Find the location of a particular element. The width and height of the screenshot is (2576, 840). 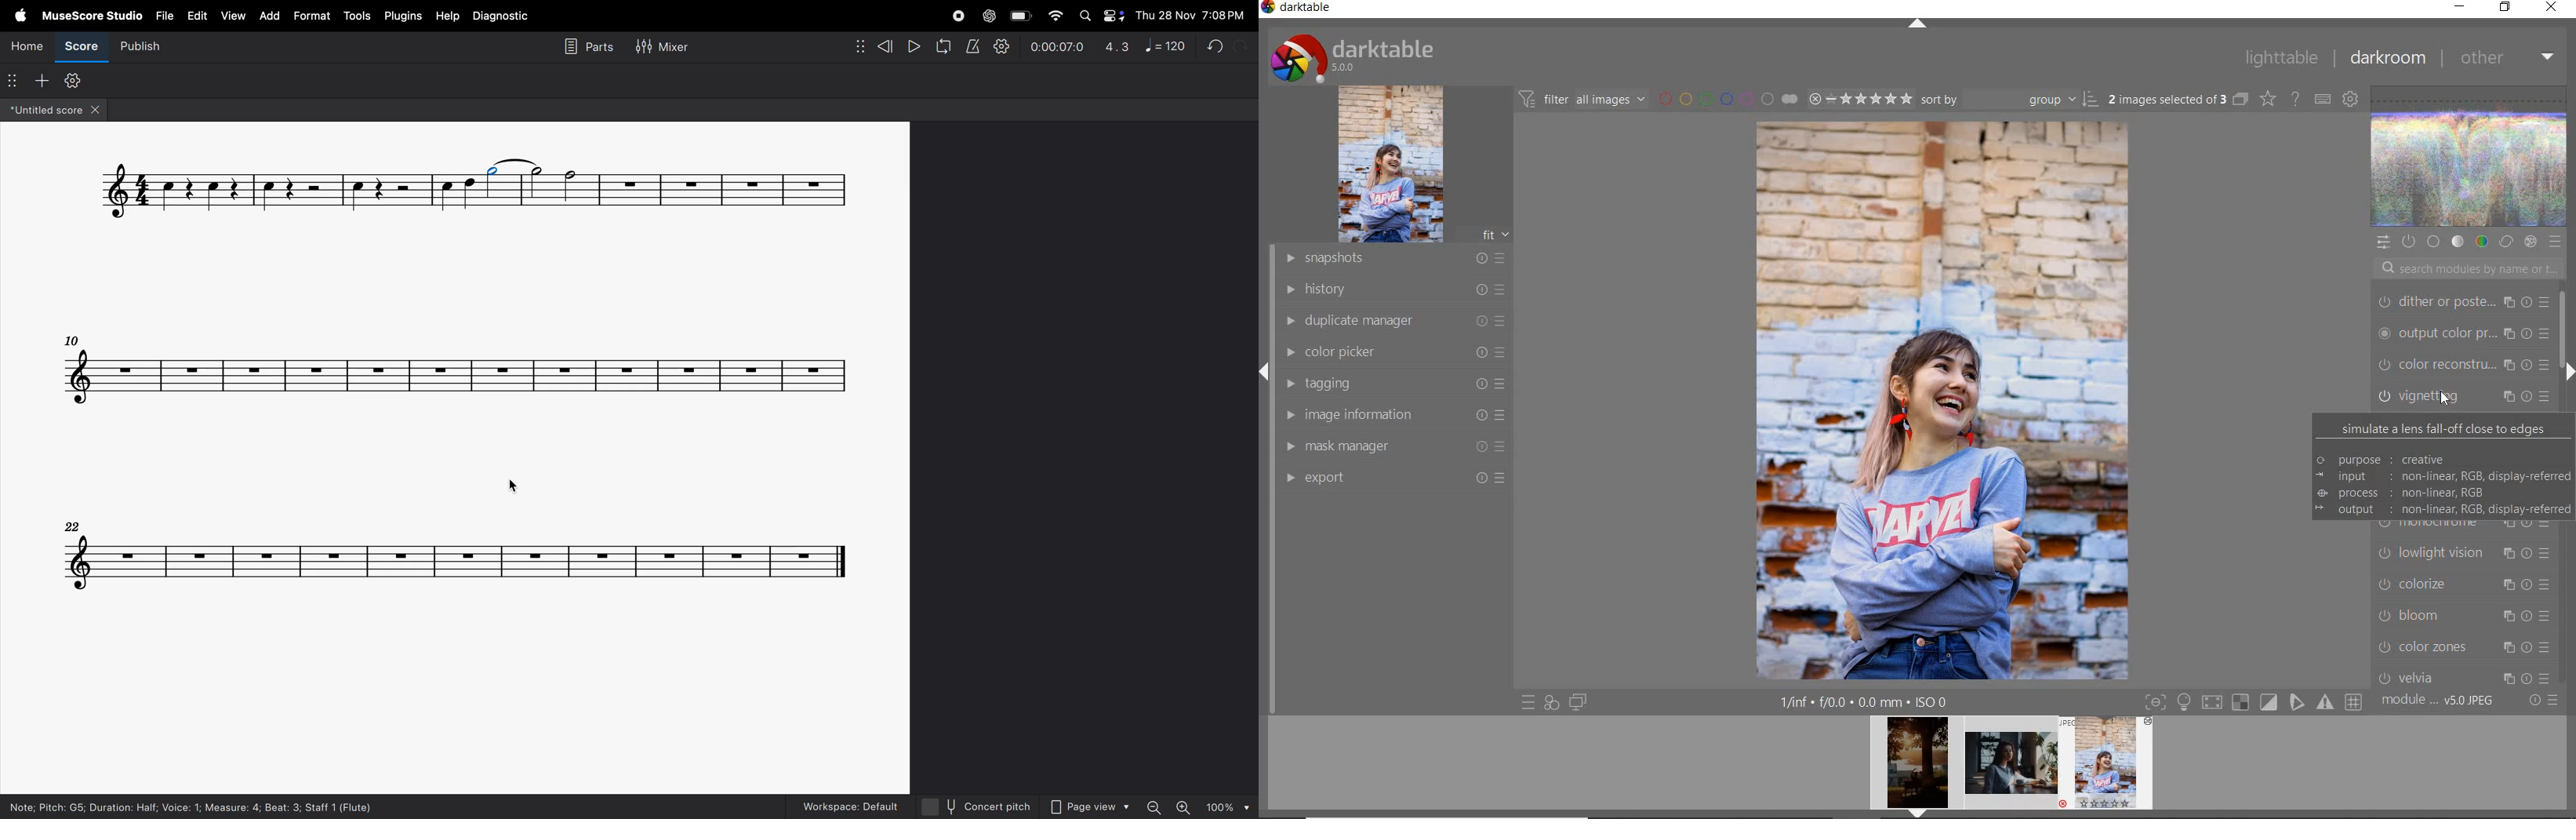

export is located at coordinates (1393, 477).